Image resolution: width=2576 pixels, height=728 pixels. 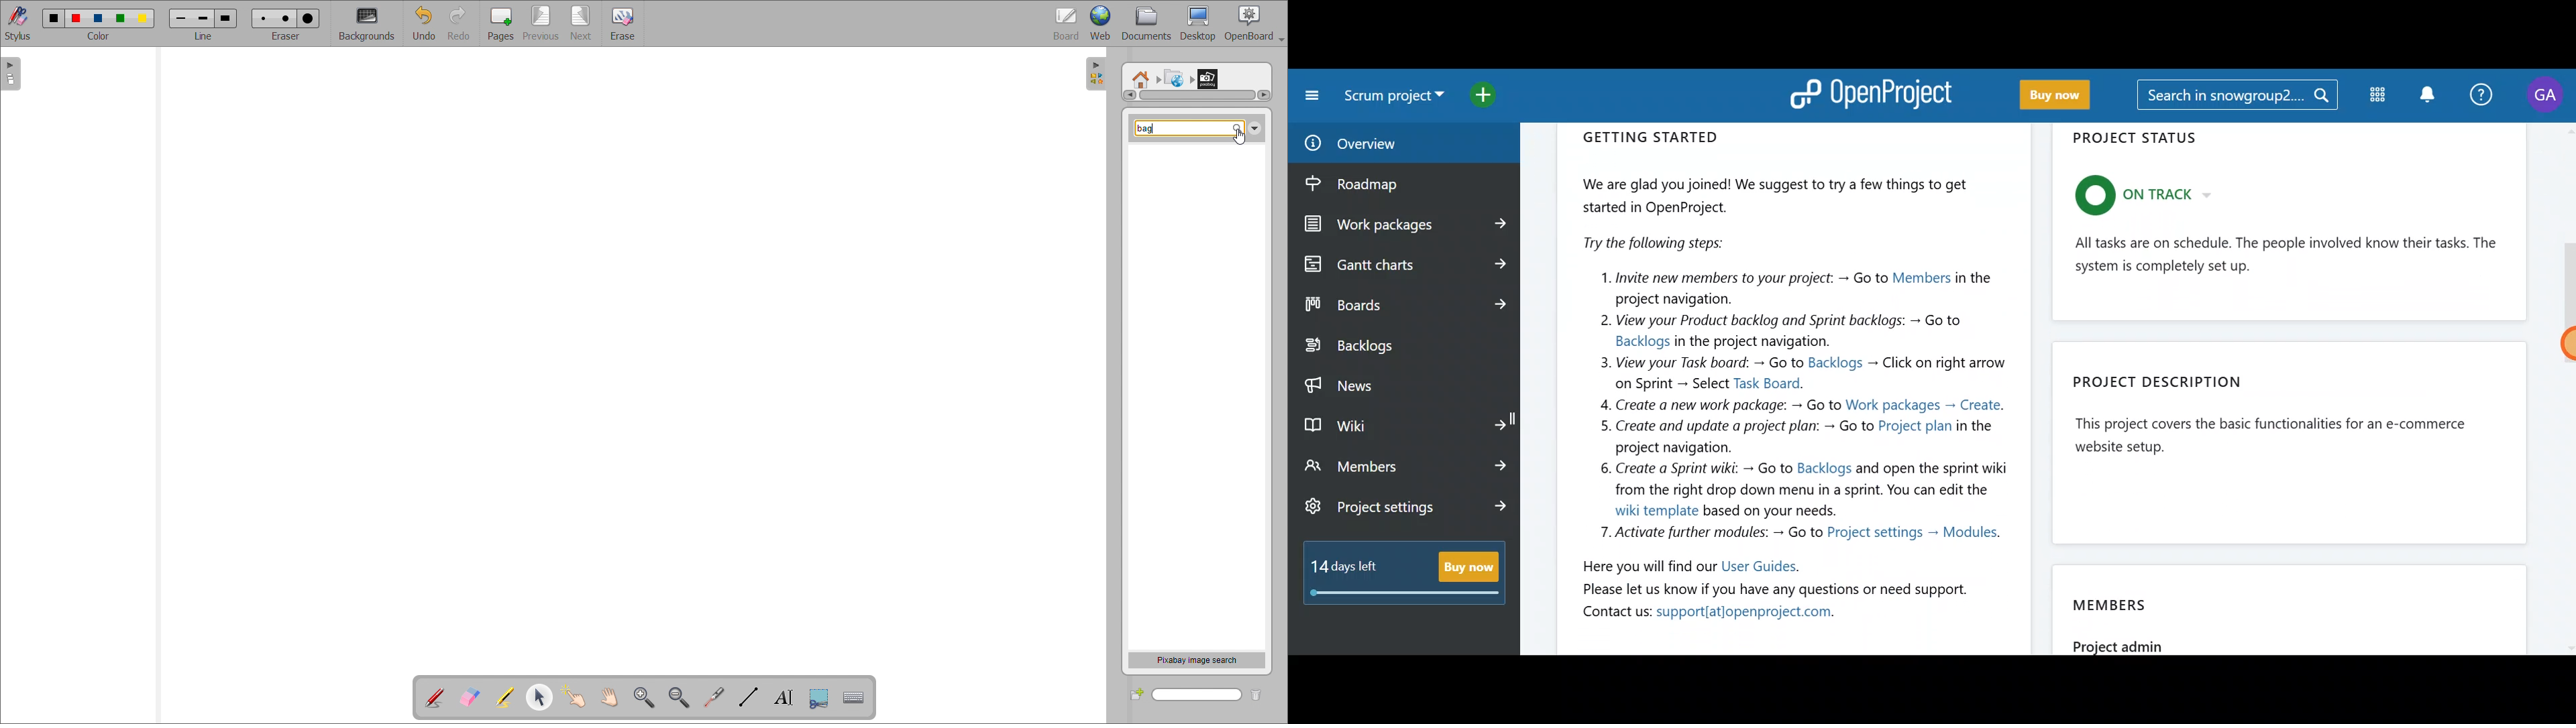 What do you see at coordinates (500, 23) in the screenshot?
I see `add pages` at bounding box center [500, 23].